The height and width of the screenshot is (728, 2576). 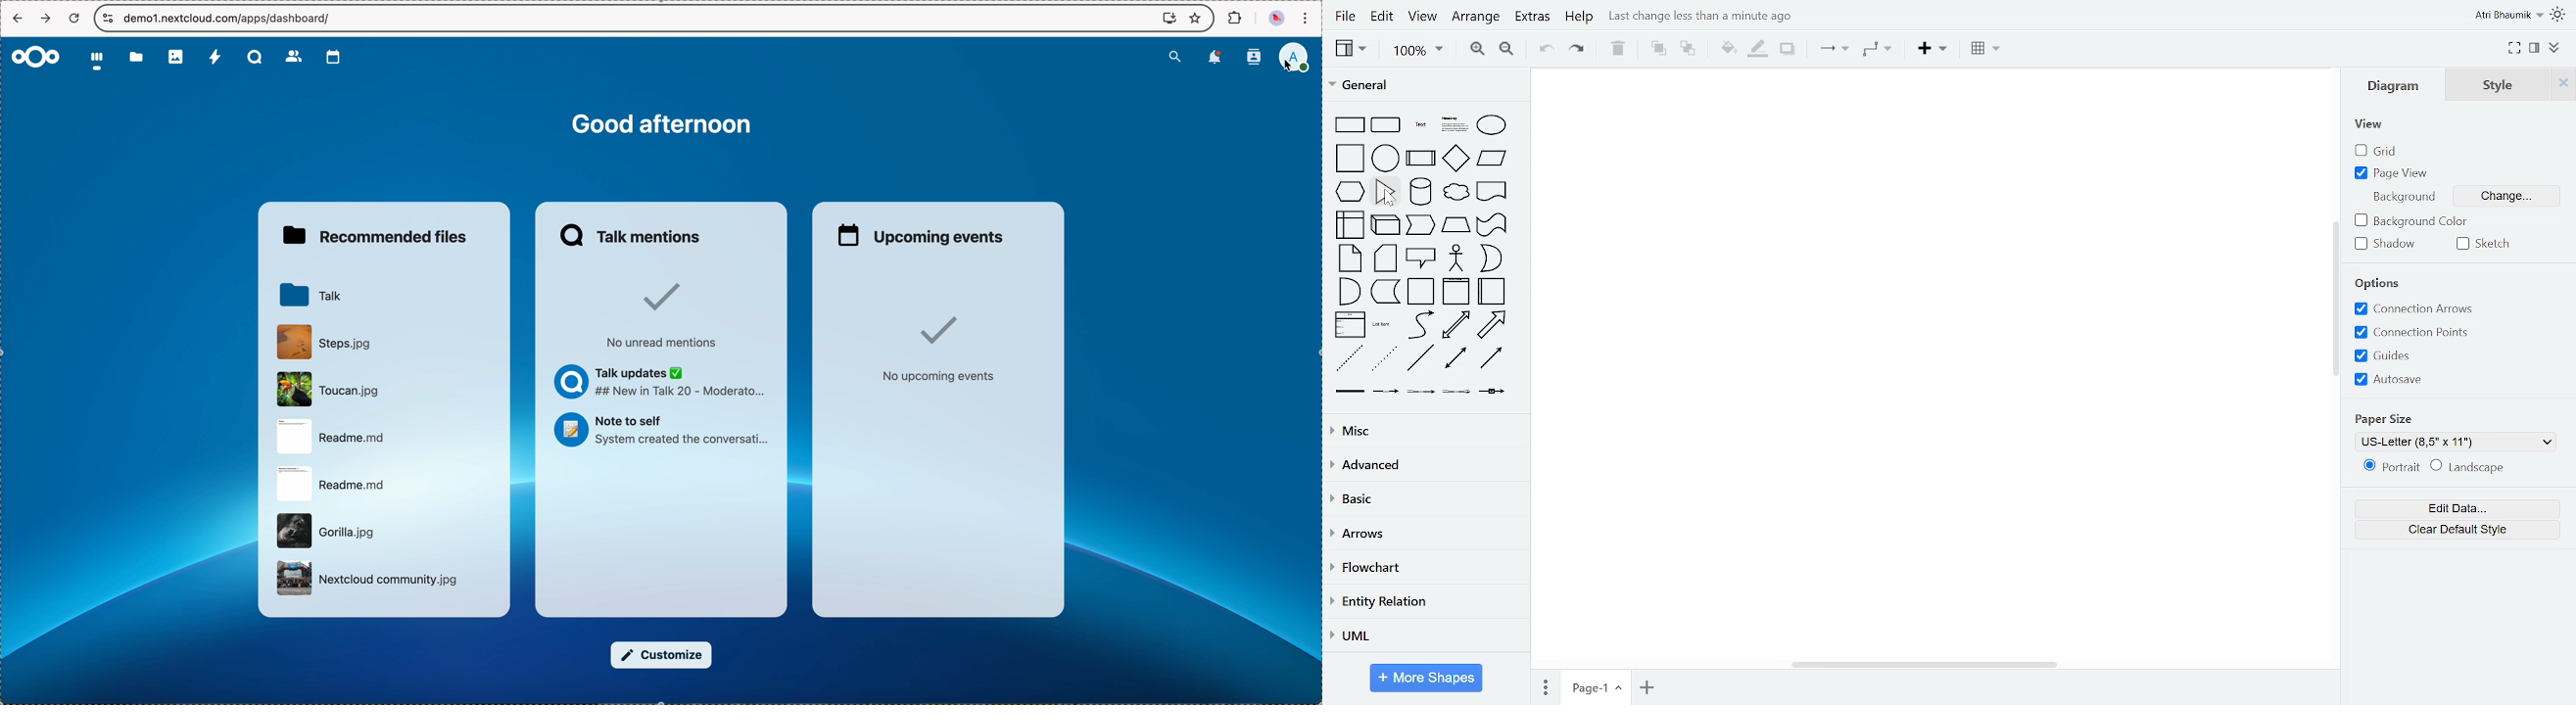 I want to click on Talk mentions, so click(x=633, y=235).